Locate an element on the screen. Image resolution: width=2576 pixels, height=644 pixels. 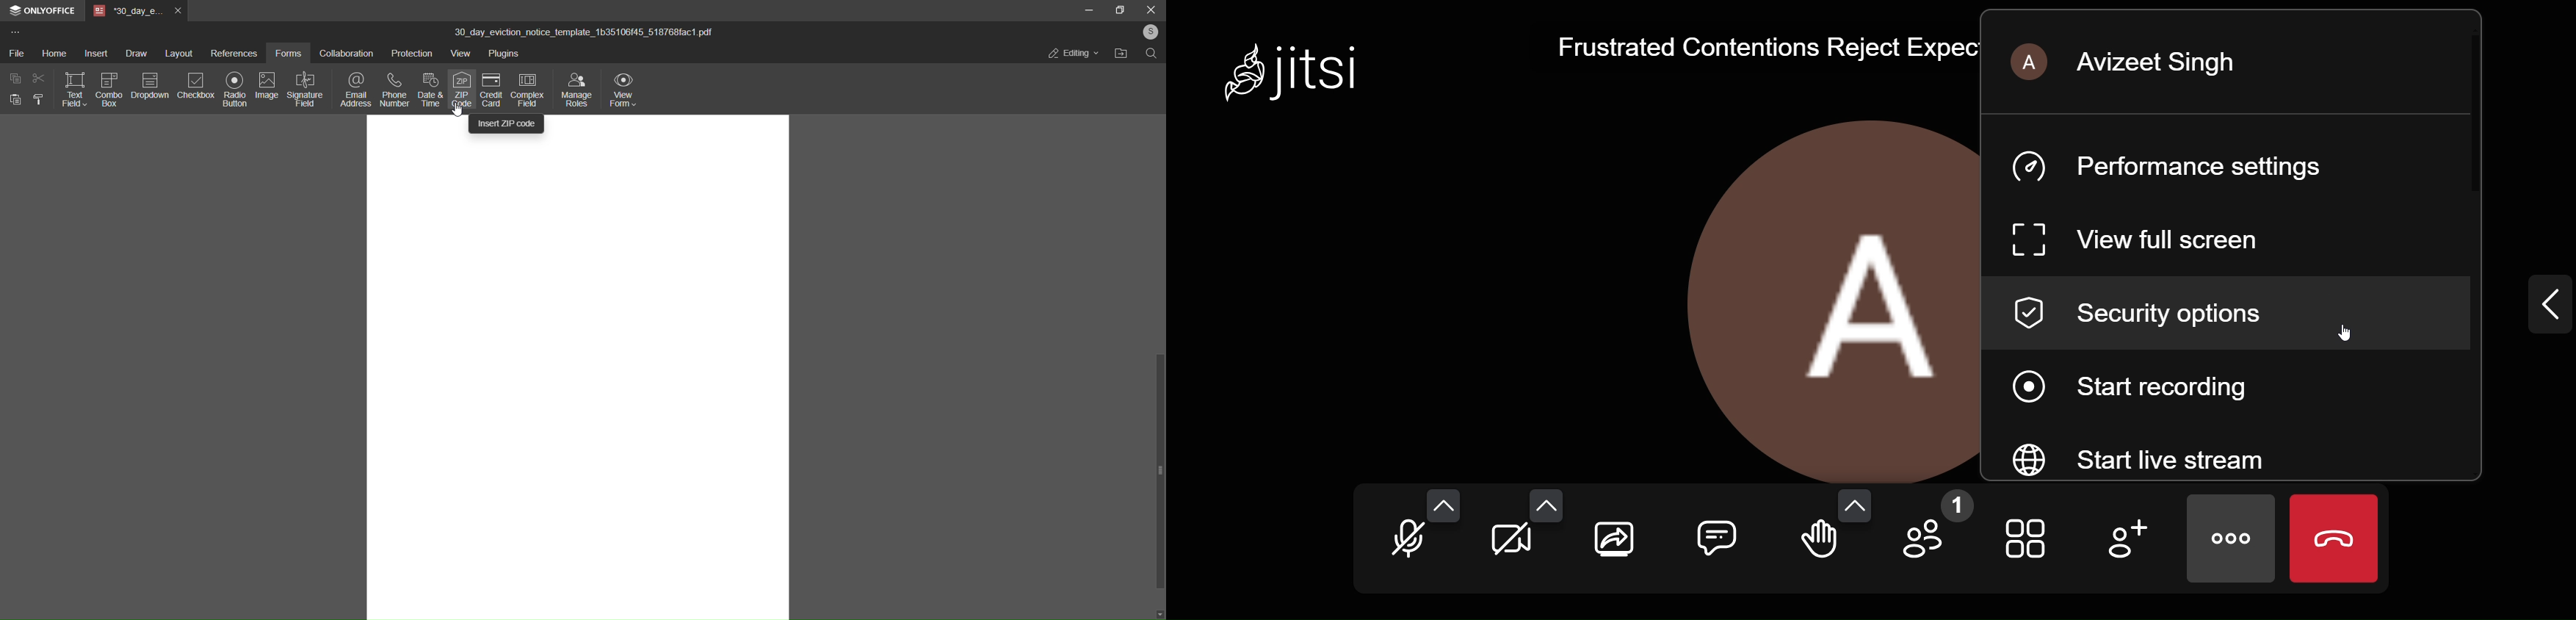
Jitsi is located at coordinates (1294, 74).